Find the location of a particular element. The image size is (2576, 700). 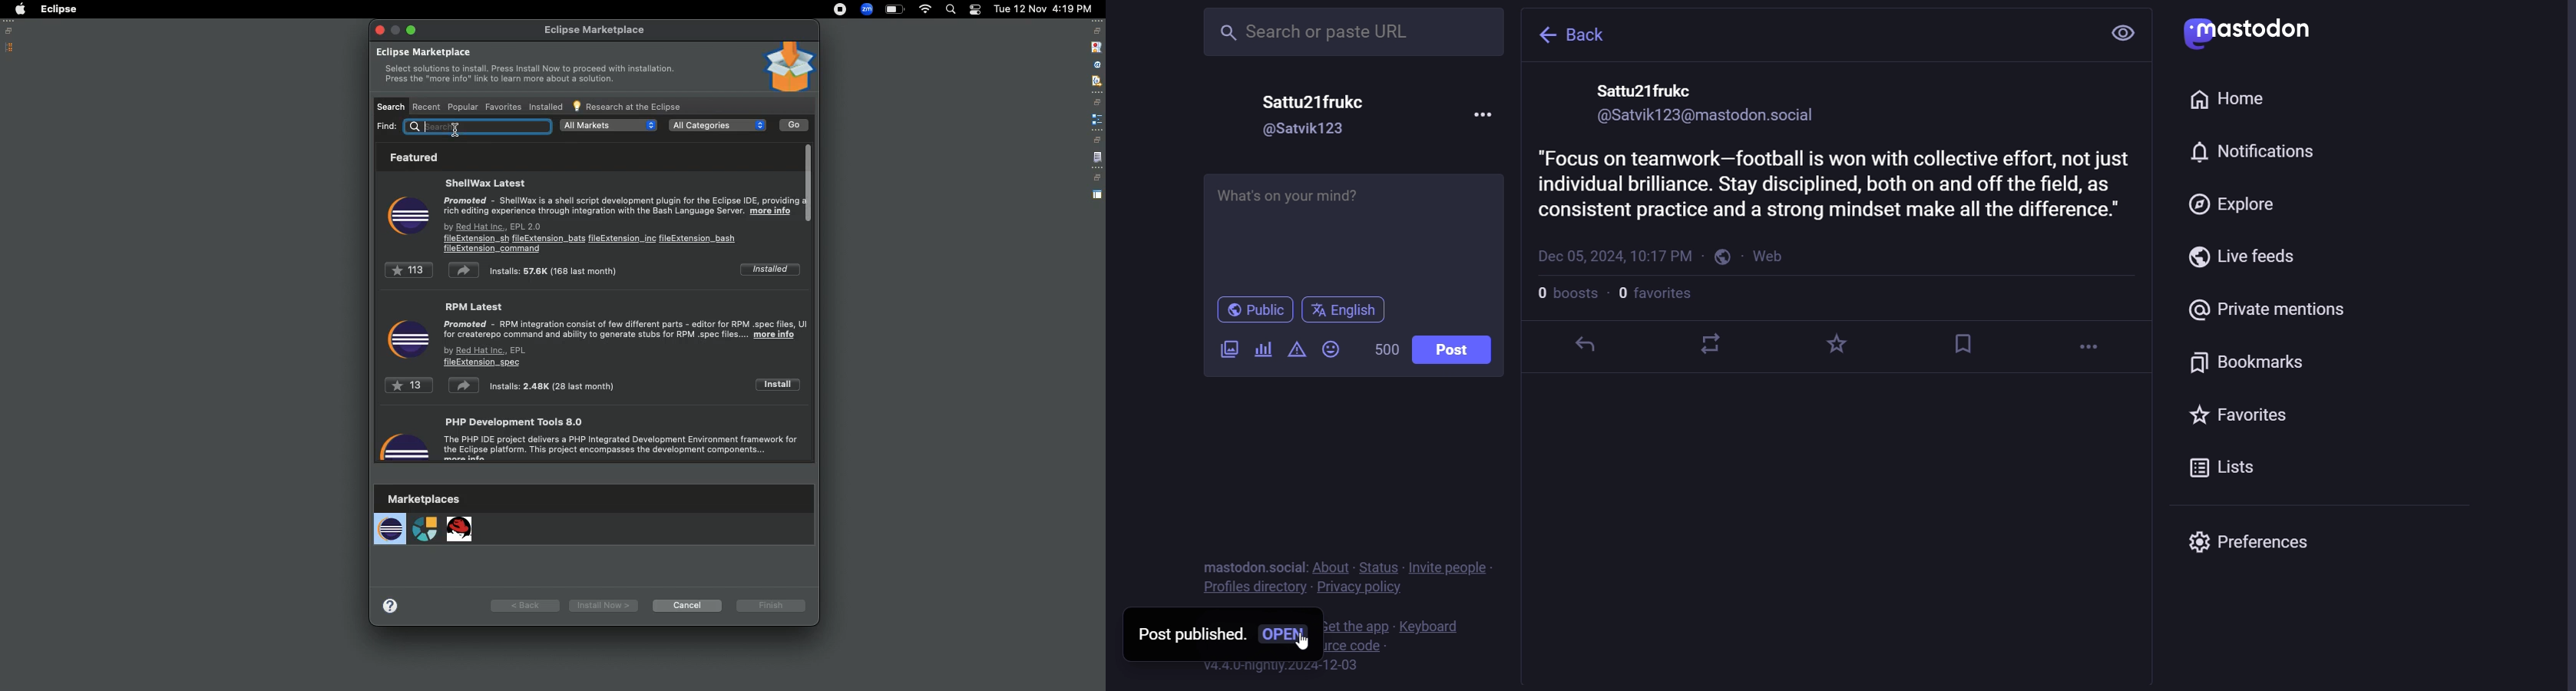

bookmark is located at coordinates (1963, 342).